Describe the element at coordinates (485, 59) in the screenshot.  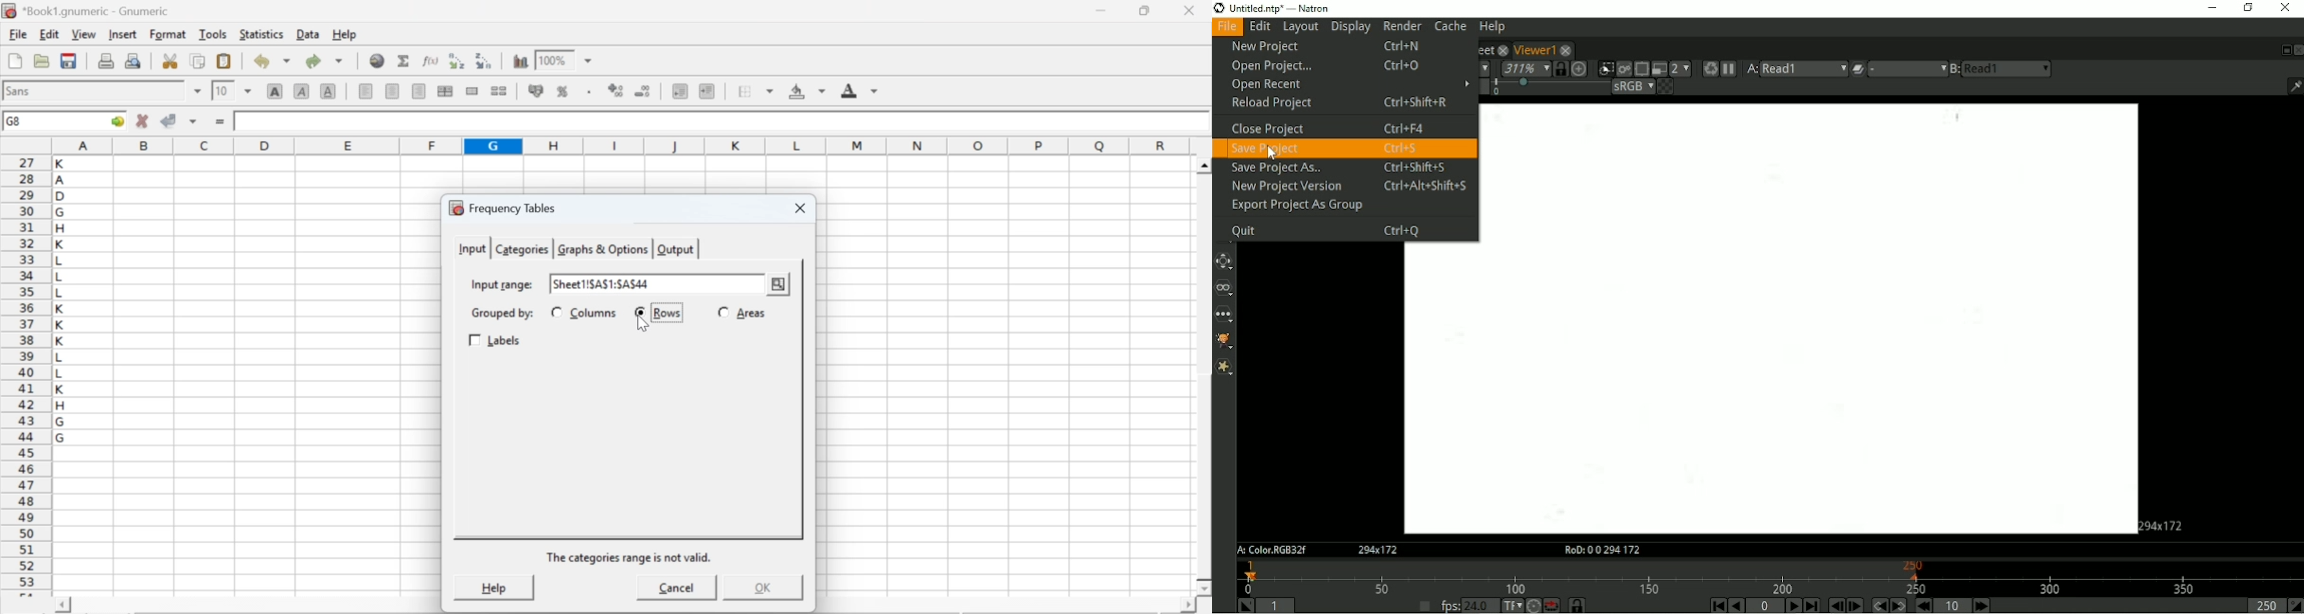
I see `Sort the selected region in descending order based on the first column selected` at that location.